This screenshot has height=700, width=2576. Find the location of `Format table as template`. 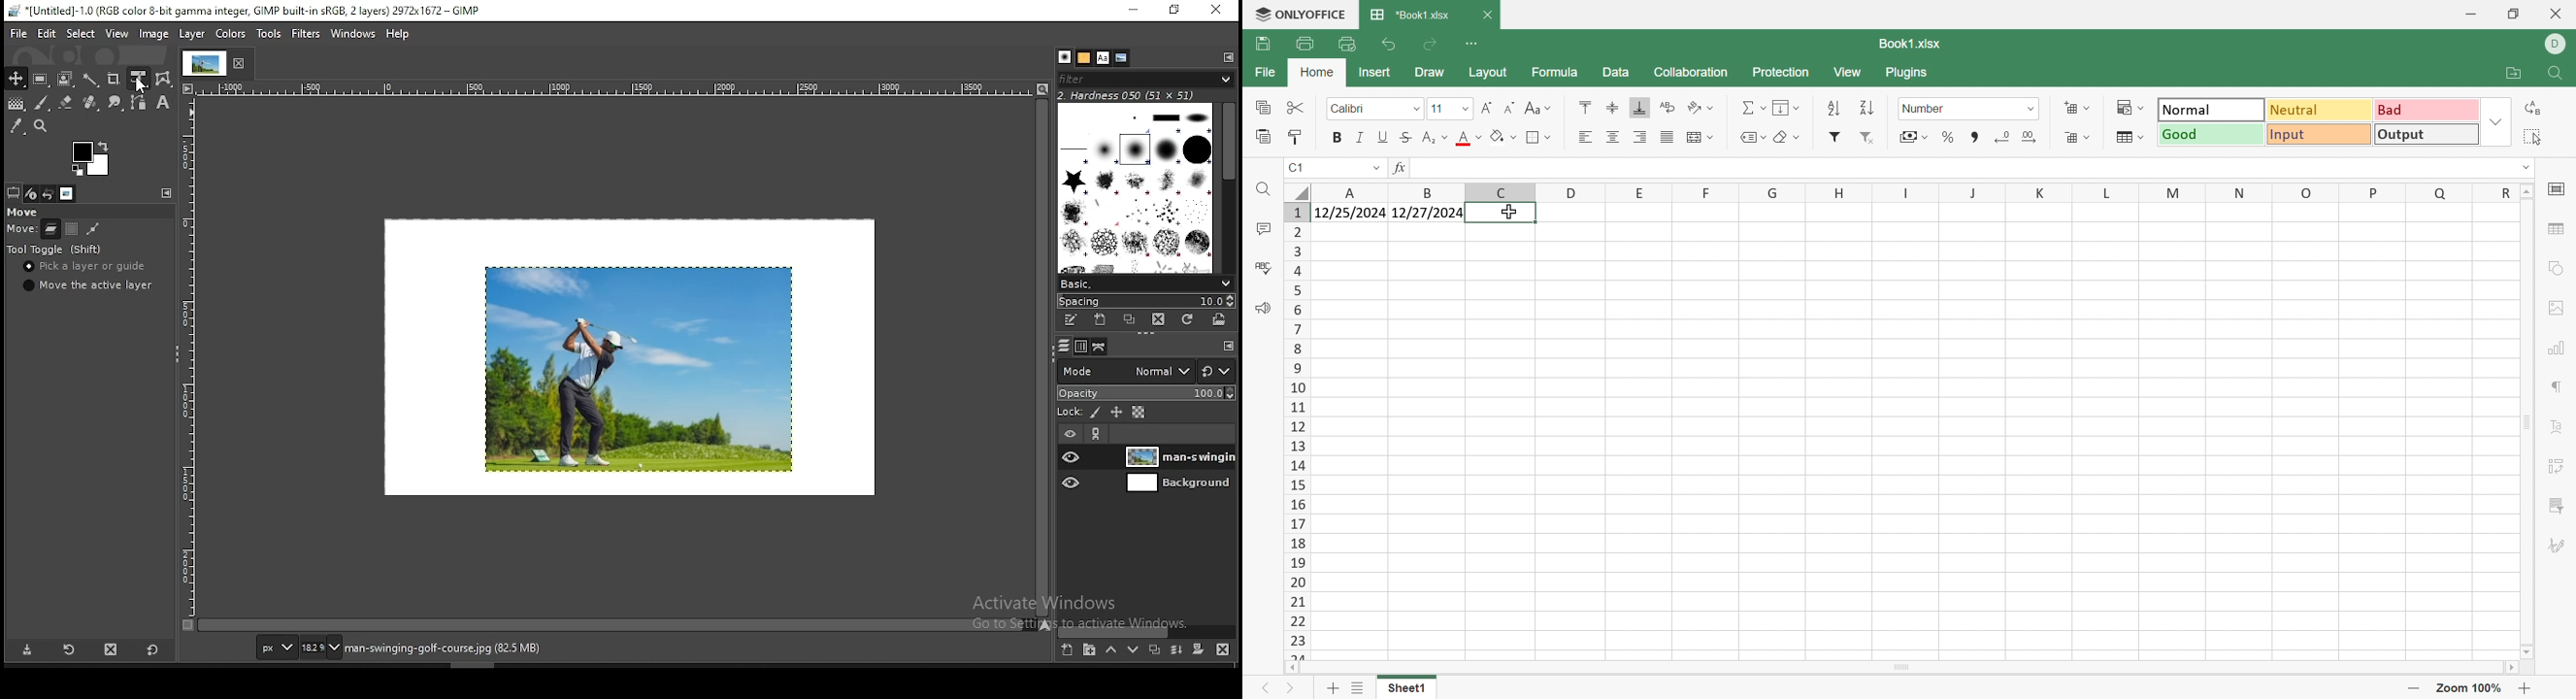

Format table as template is located at coordinates (2128, 138).